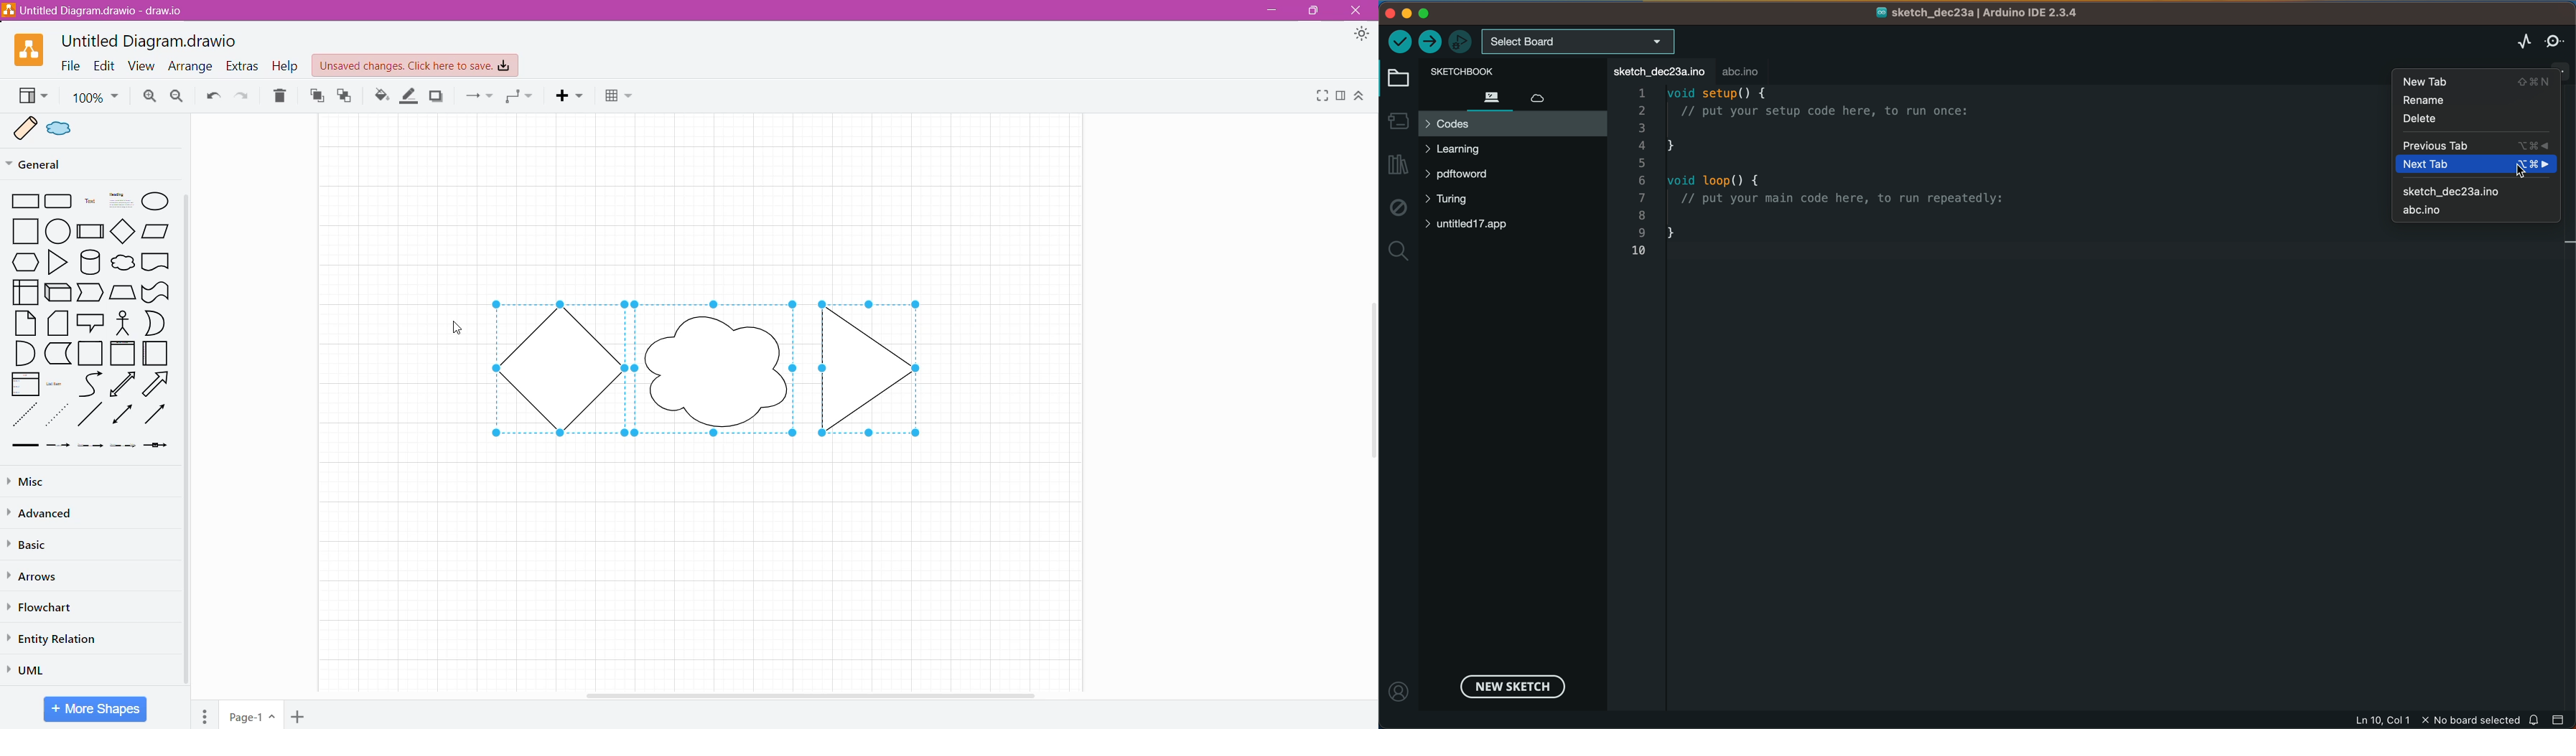 The image size is (2576, 756). Describe the element at coordinates (1370, 378) in the screenshot. I see `Vertical Scroll Bar` at that location.